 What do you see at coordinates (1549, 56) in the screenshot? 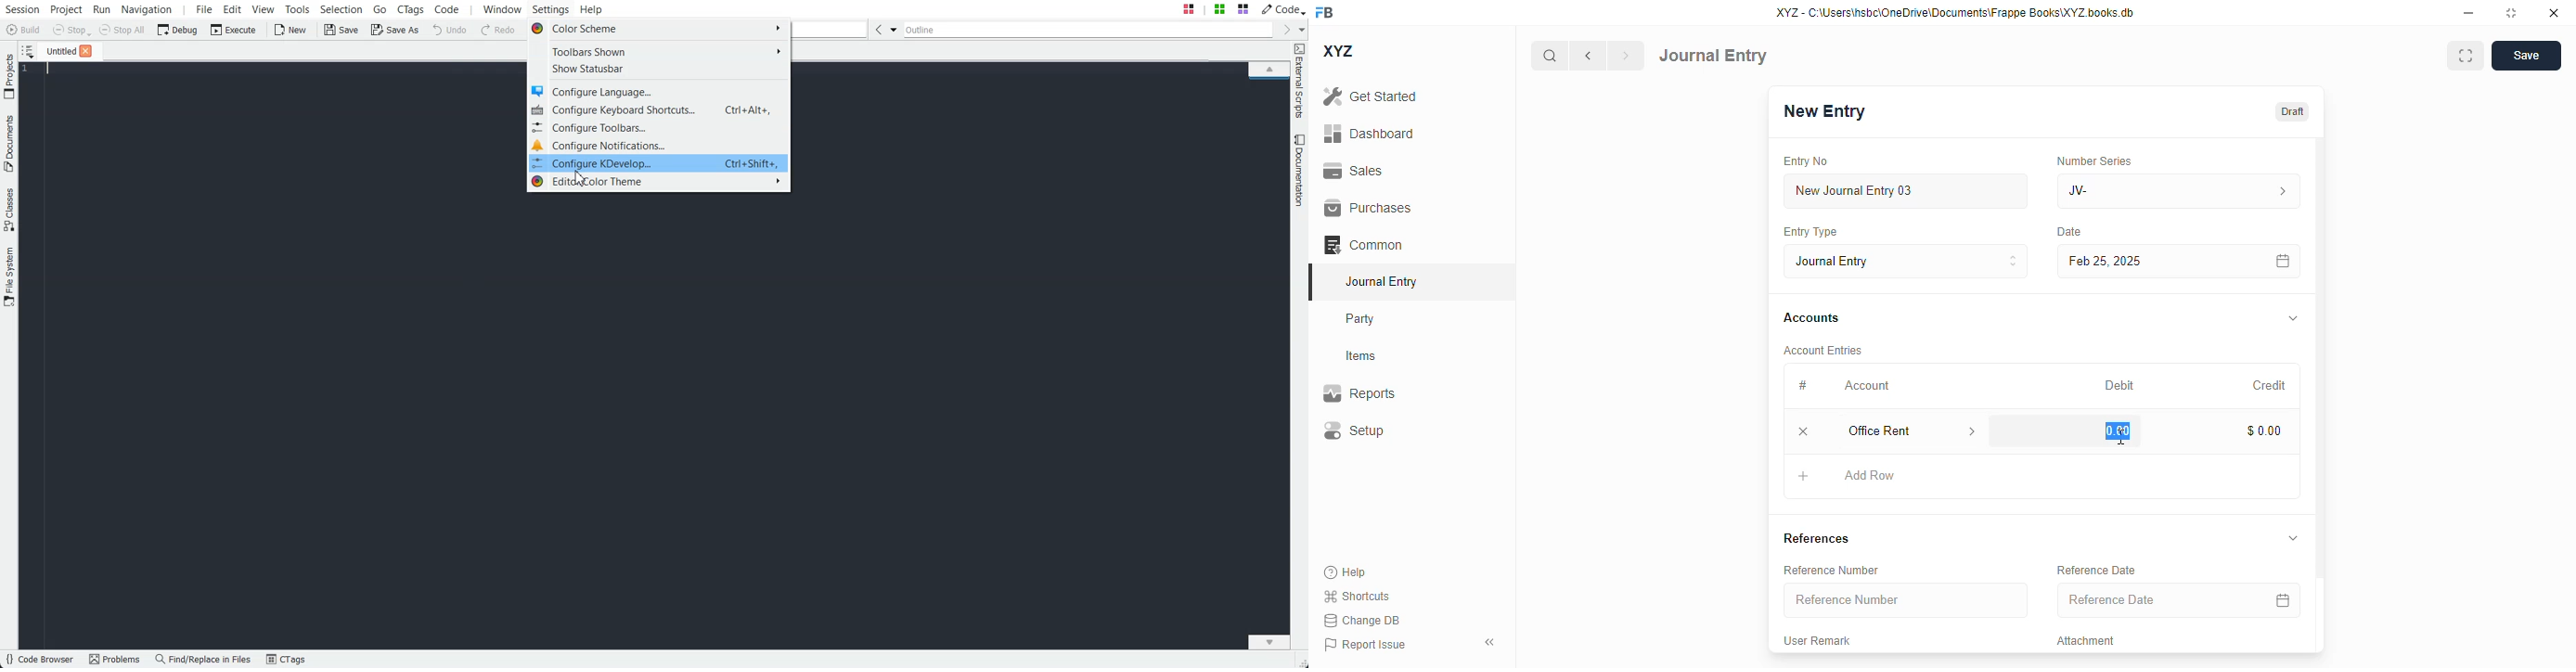
I see `search` at bounding box center [1549, 56].